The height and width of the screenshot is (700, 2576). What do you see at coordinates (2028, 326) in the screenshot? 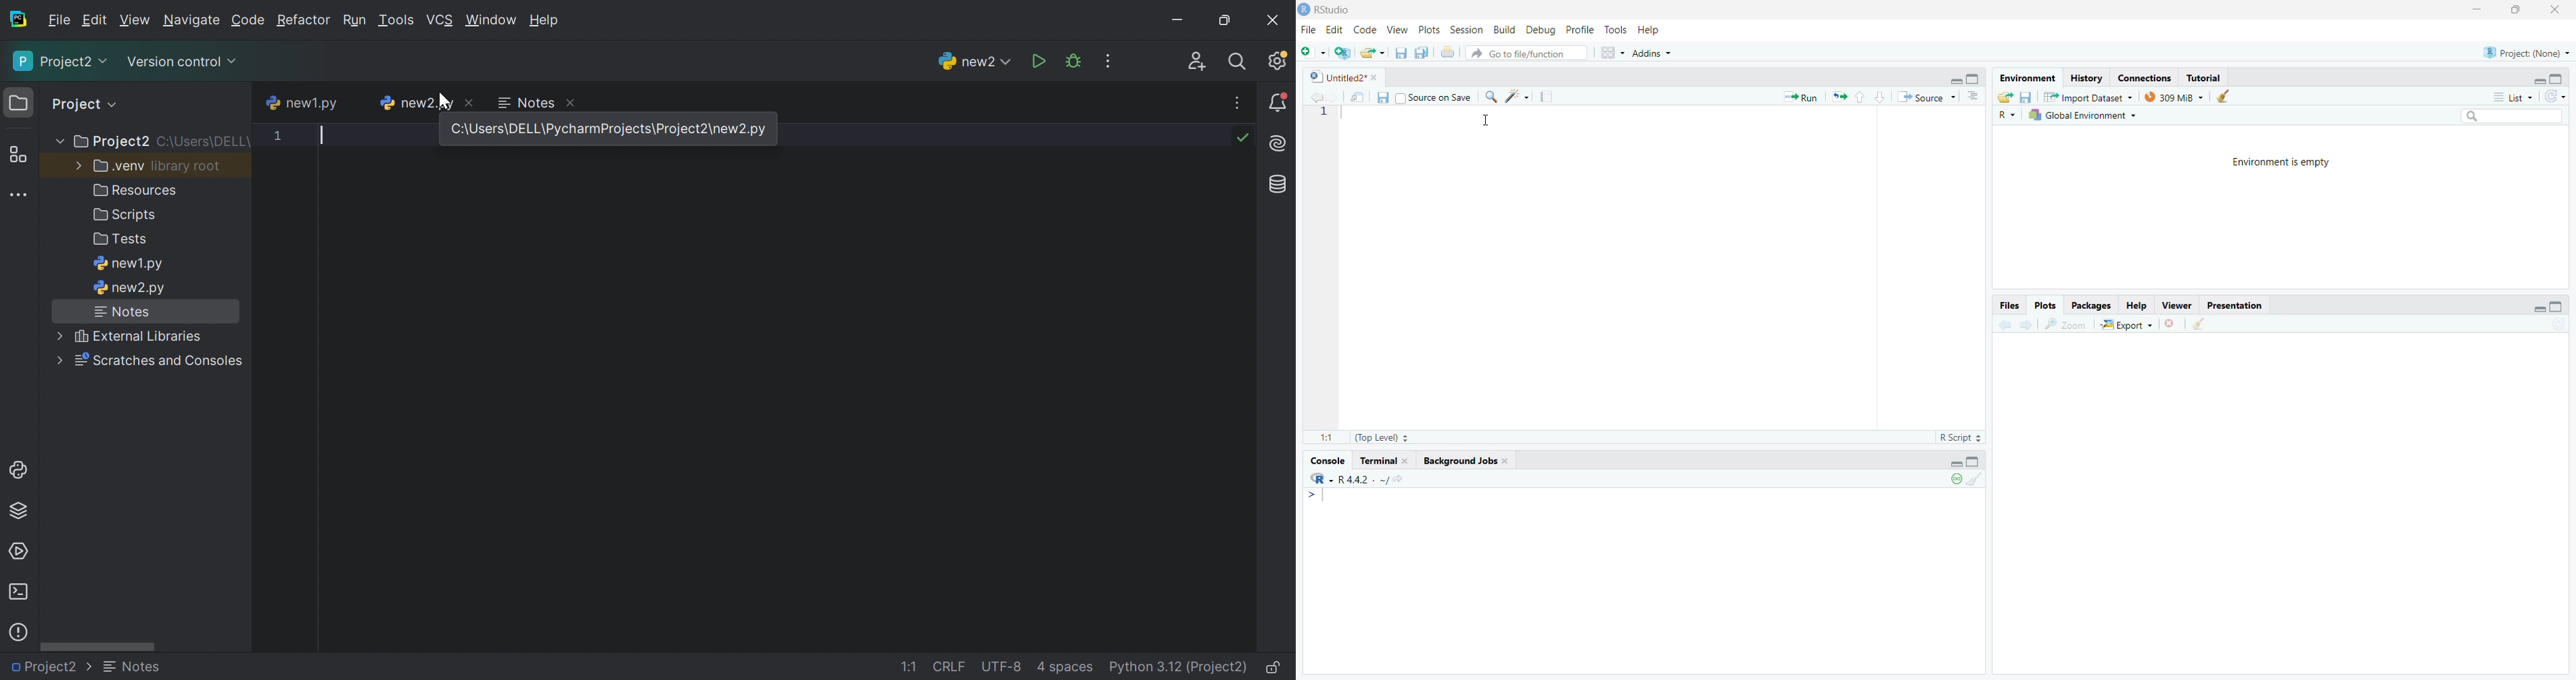
I see `next` at bounding box center [2028, 326].